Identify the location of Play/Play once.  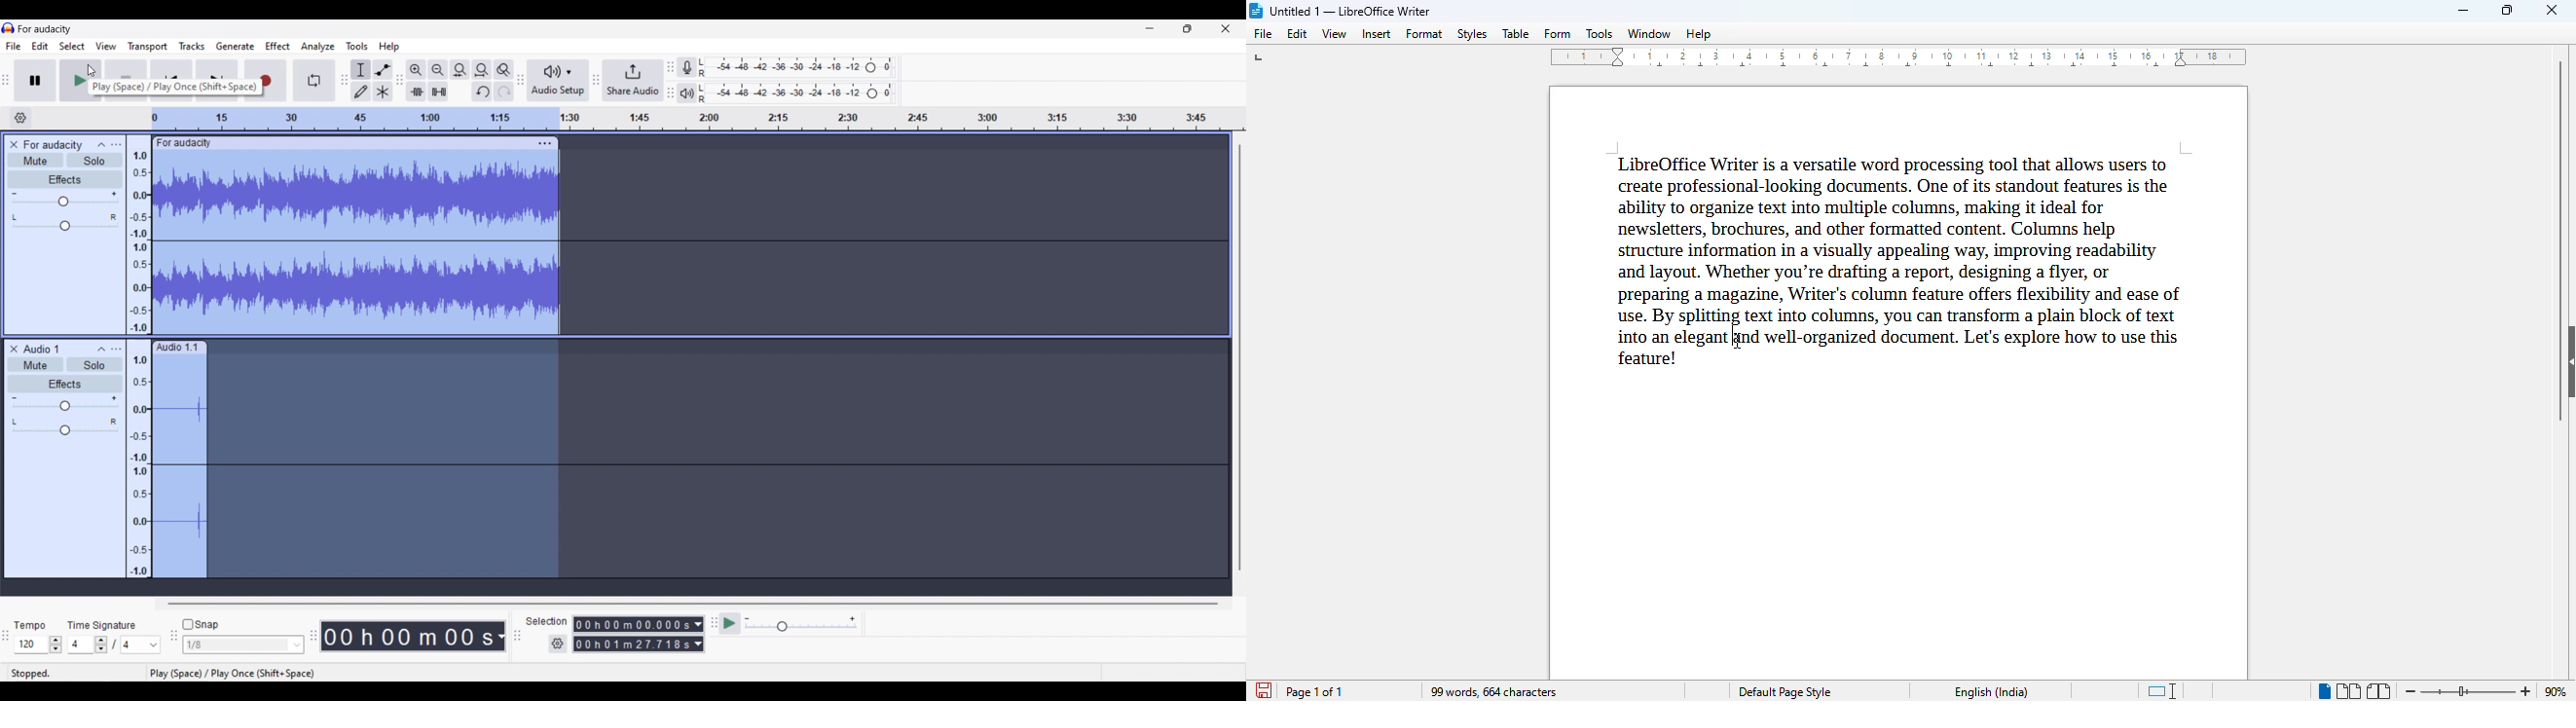
(80, 80).